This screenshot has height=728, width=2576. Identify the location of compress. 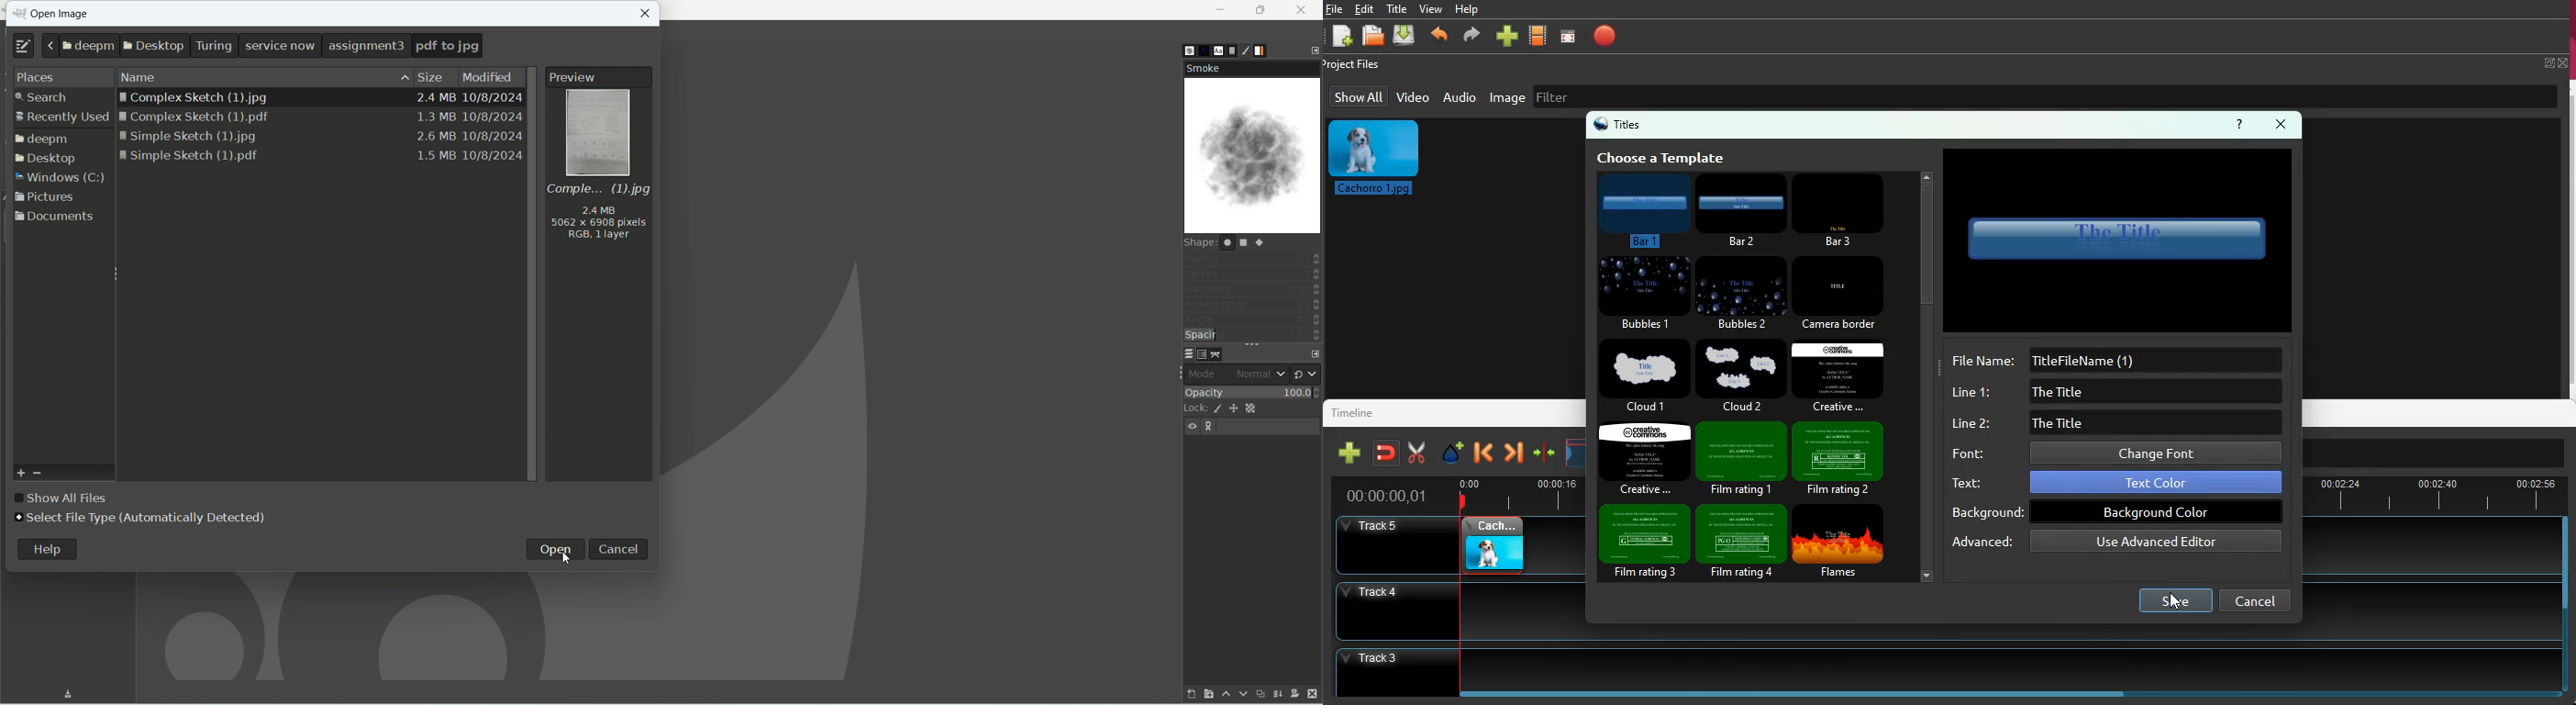
(1544, 455).